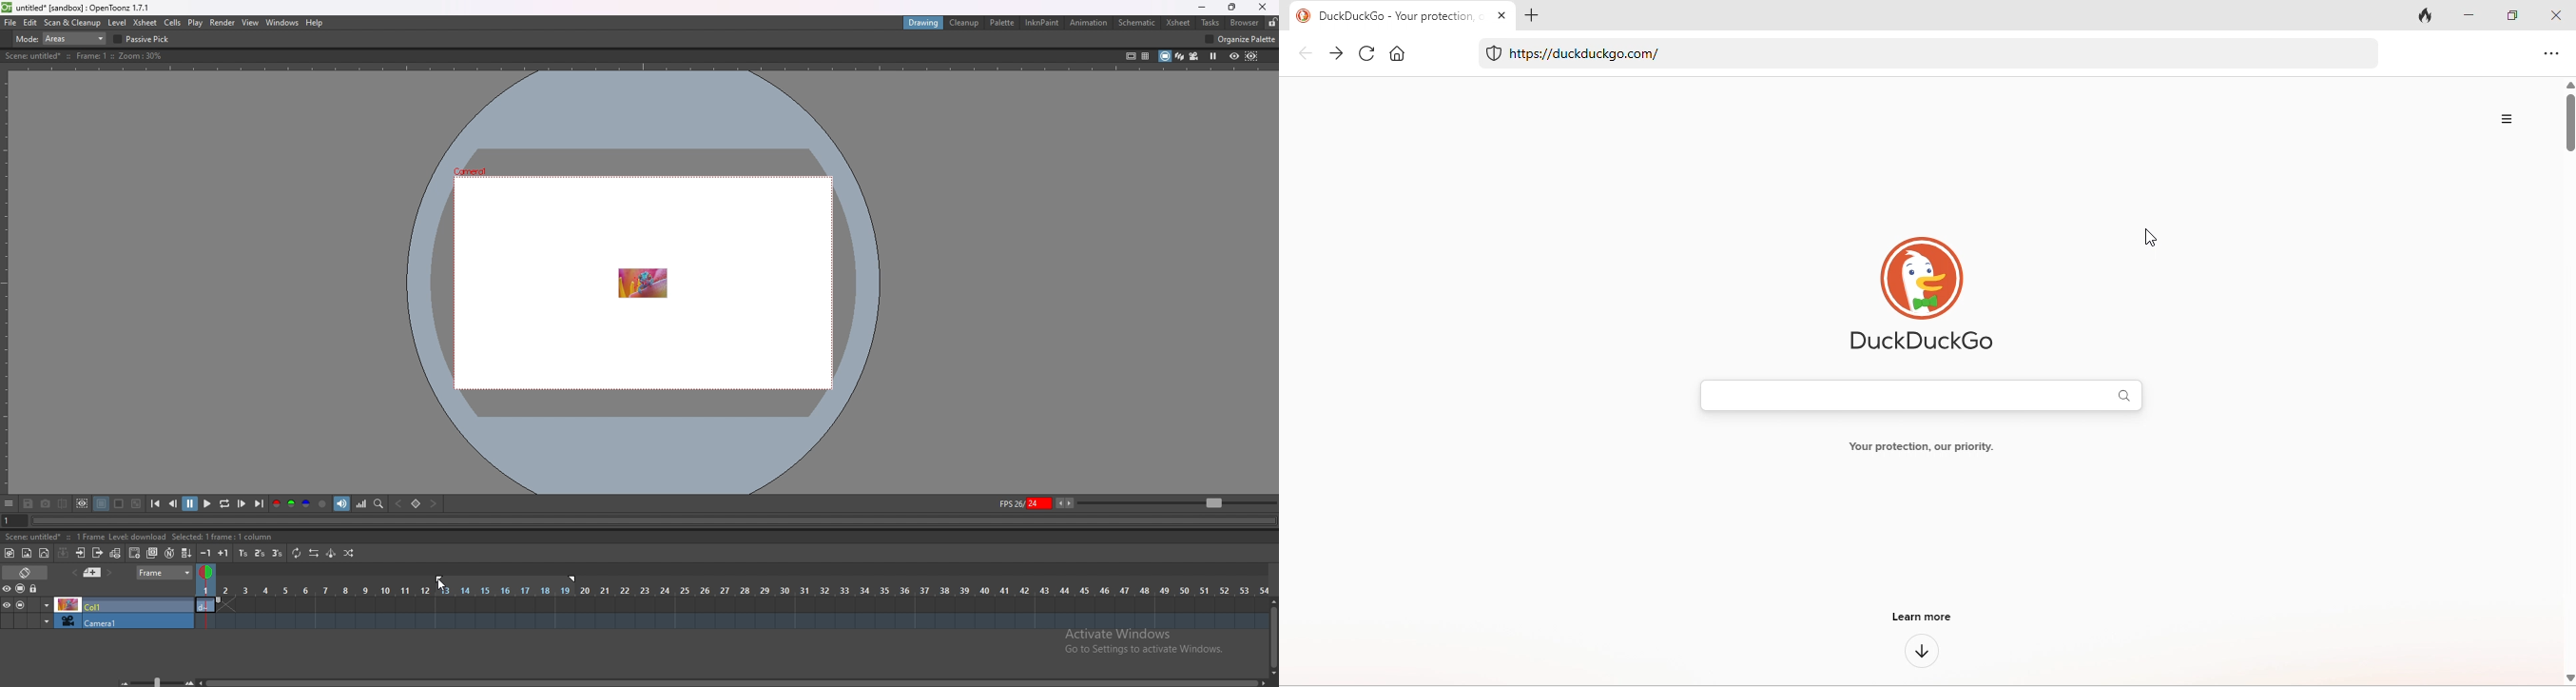 This screenshot has height=700, width=2576. Describe the element at coordinates (117, 23) in the screenshot. I see `level` at that location.